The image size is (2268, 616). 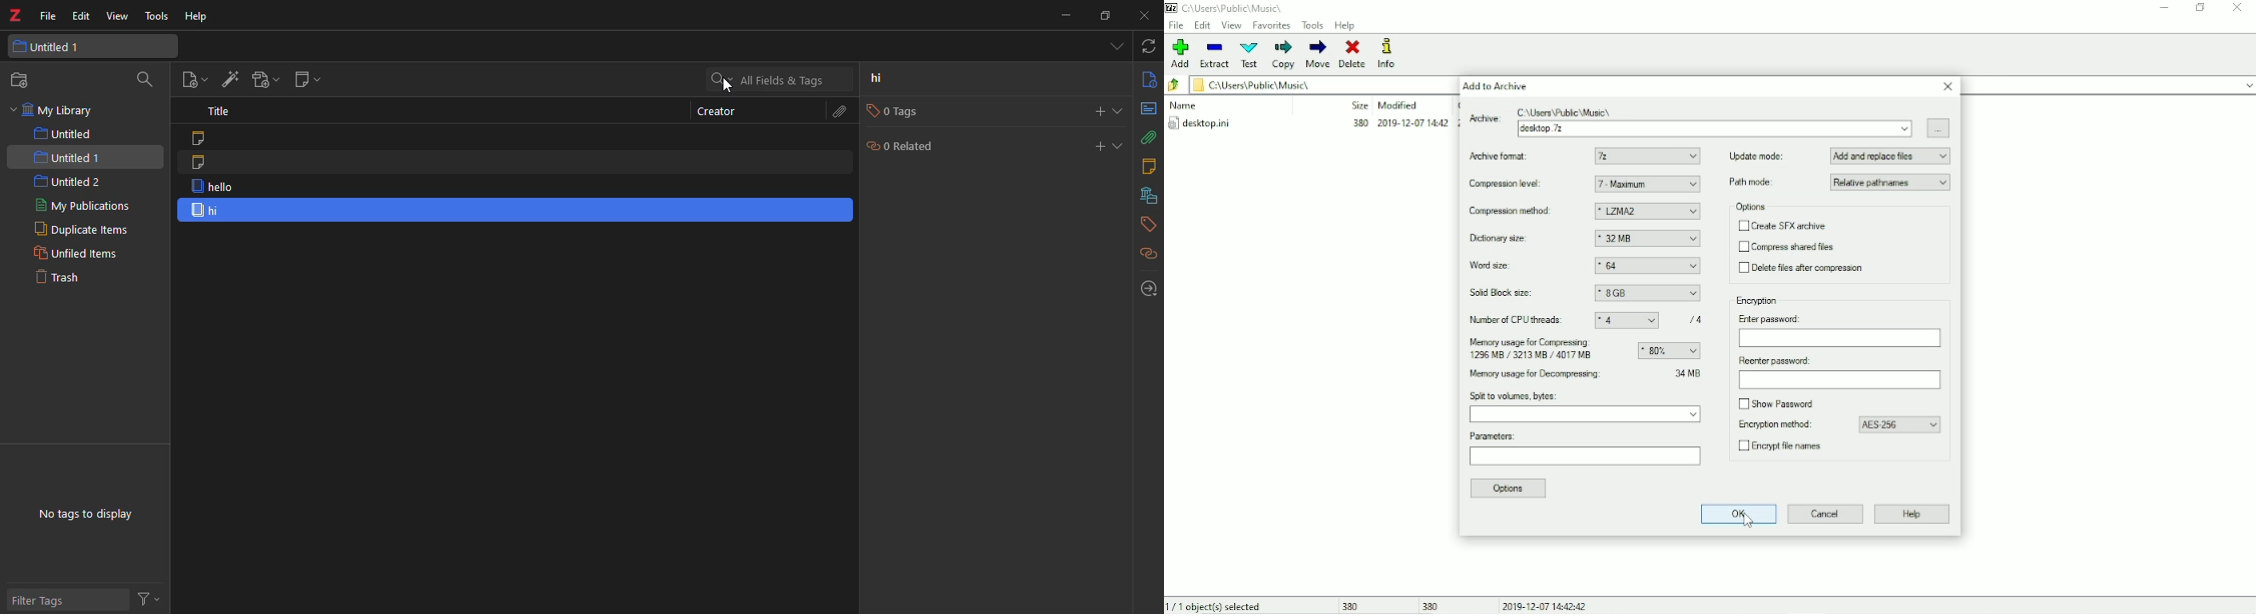 I want to click on Cursor, so click(x=727, y=87).